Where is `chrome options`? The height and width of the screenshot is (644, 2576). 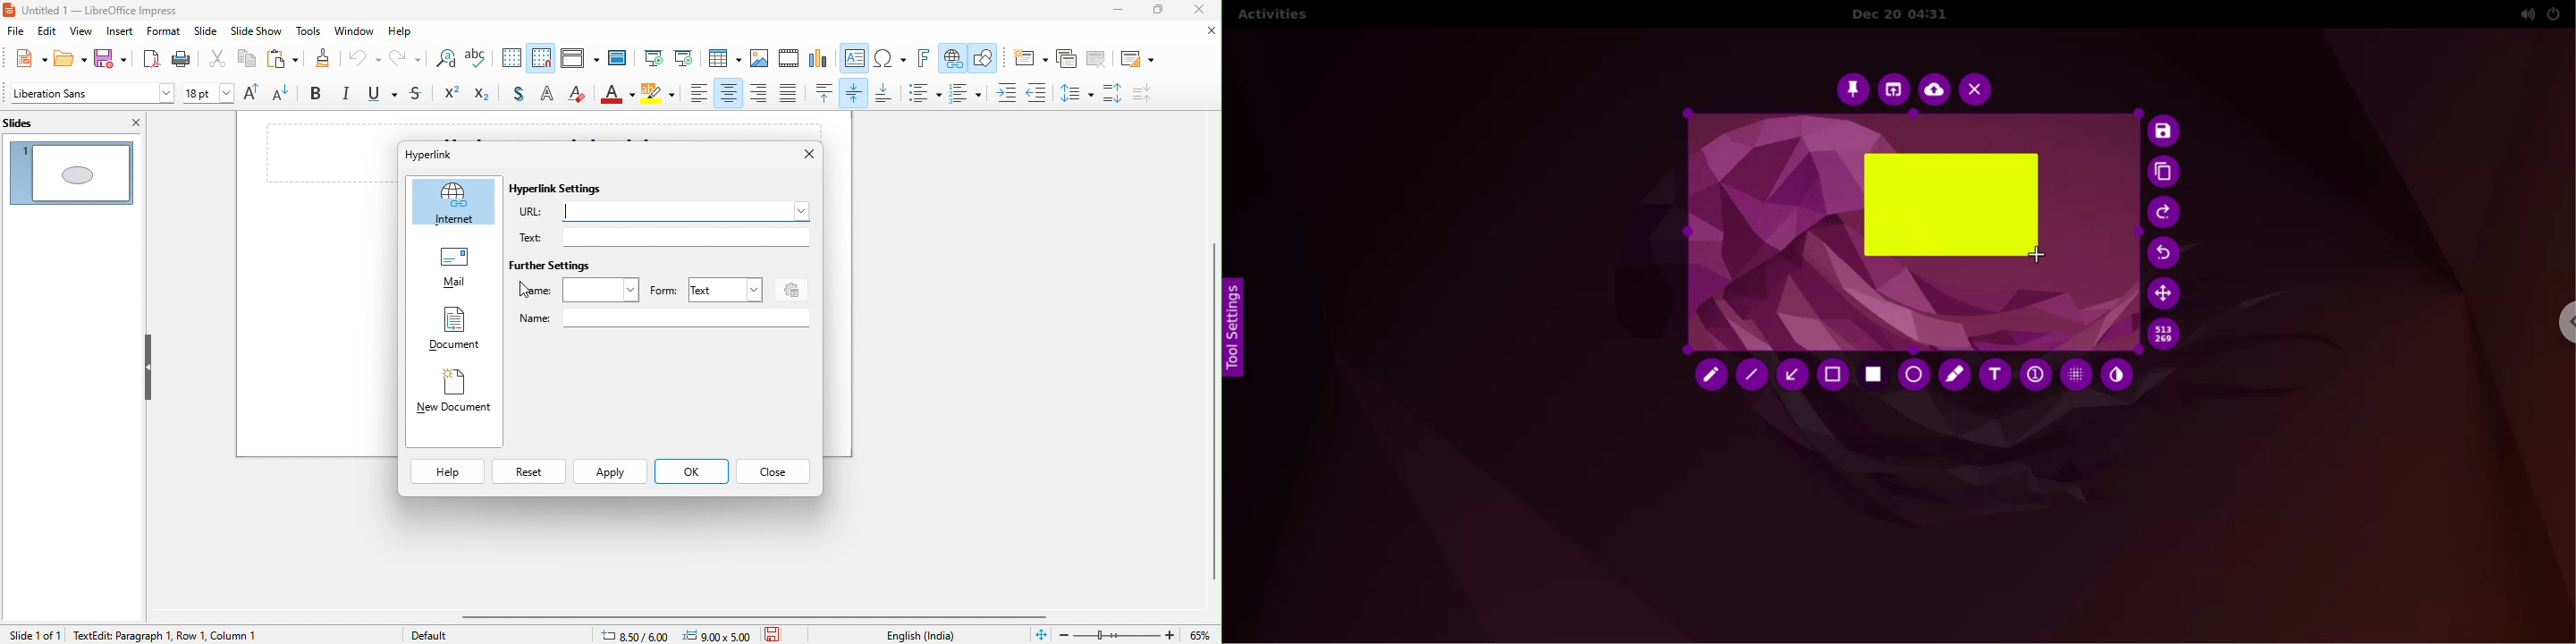 chrome options is located at coordinates (2565, 323).